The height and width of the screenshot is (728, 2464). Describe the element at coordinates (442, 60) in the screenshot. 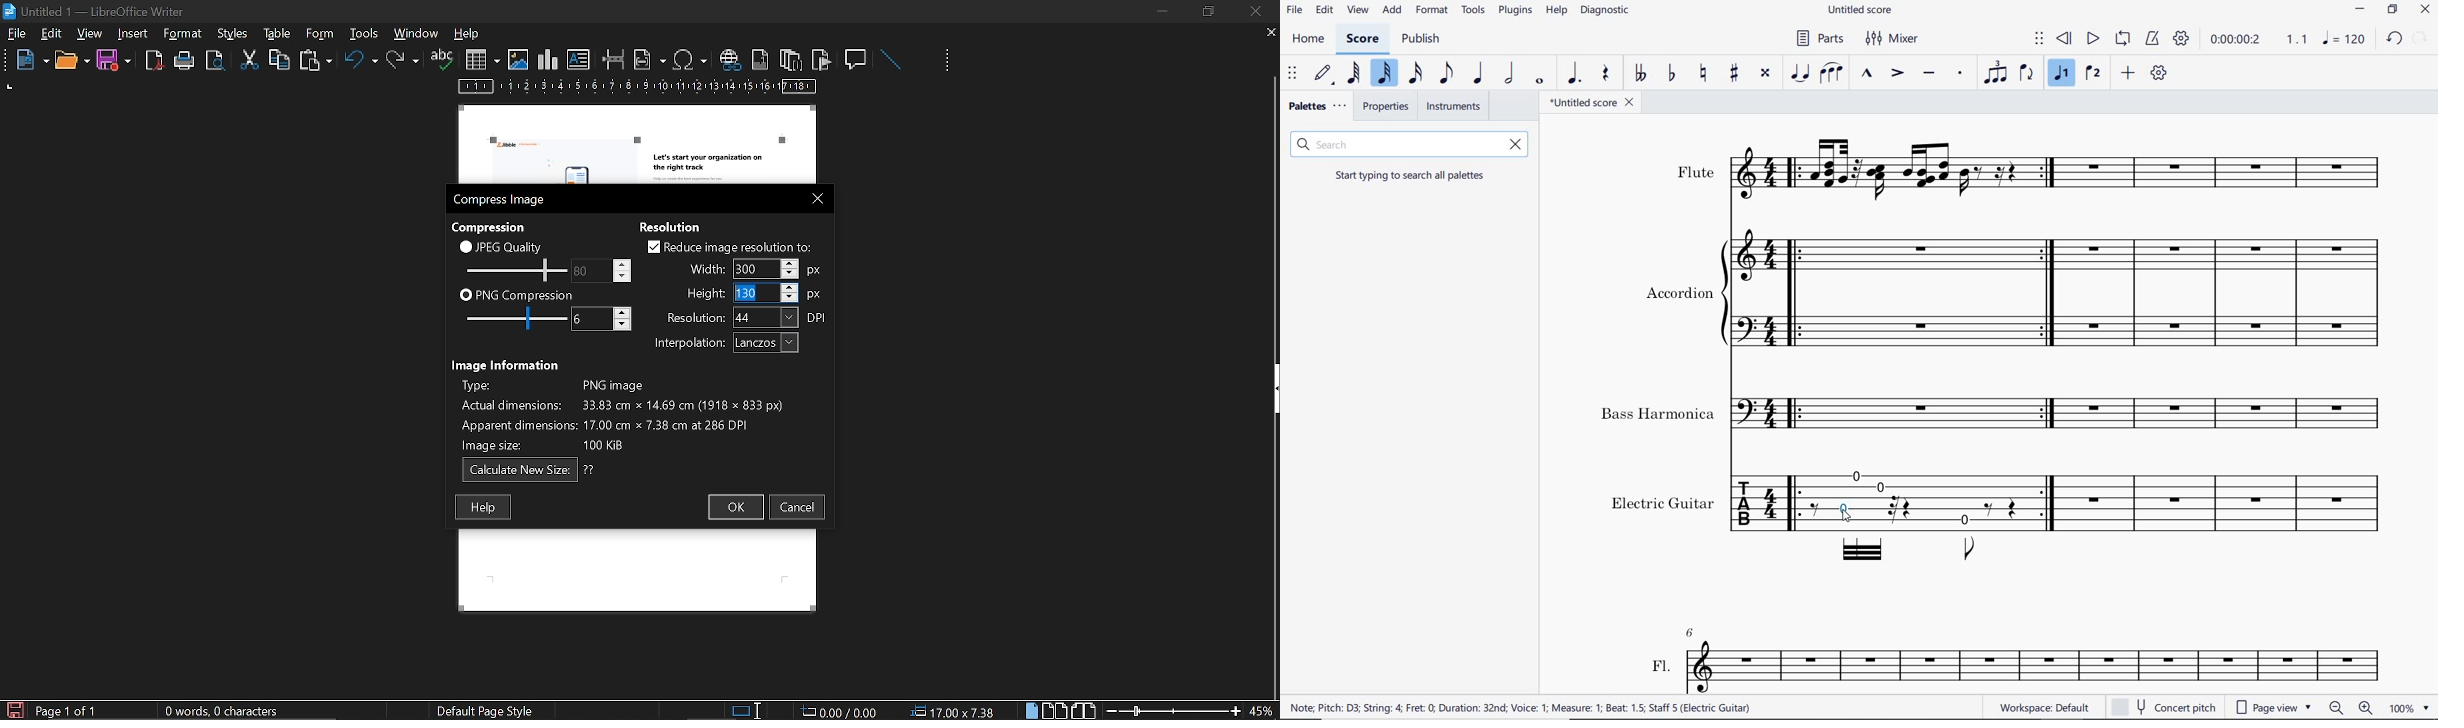

I see `spelling` at that location.